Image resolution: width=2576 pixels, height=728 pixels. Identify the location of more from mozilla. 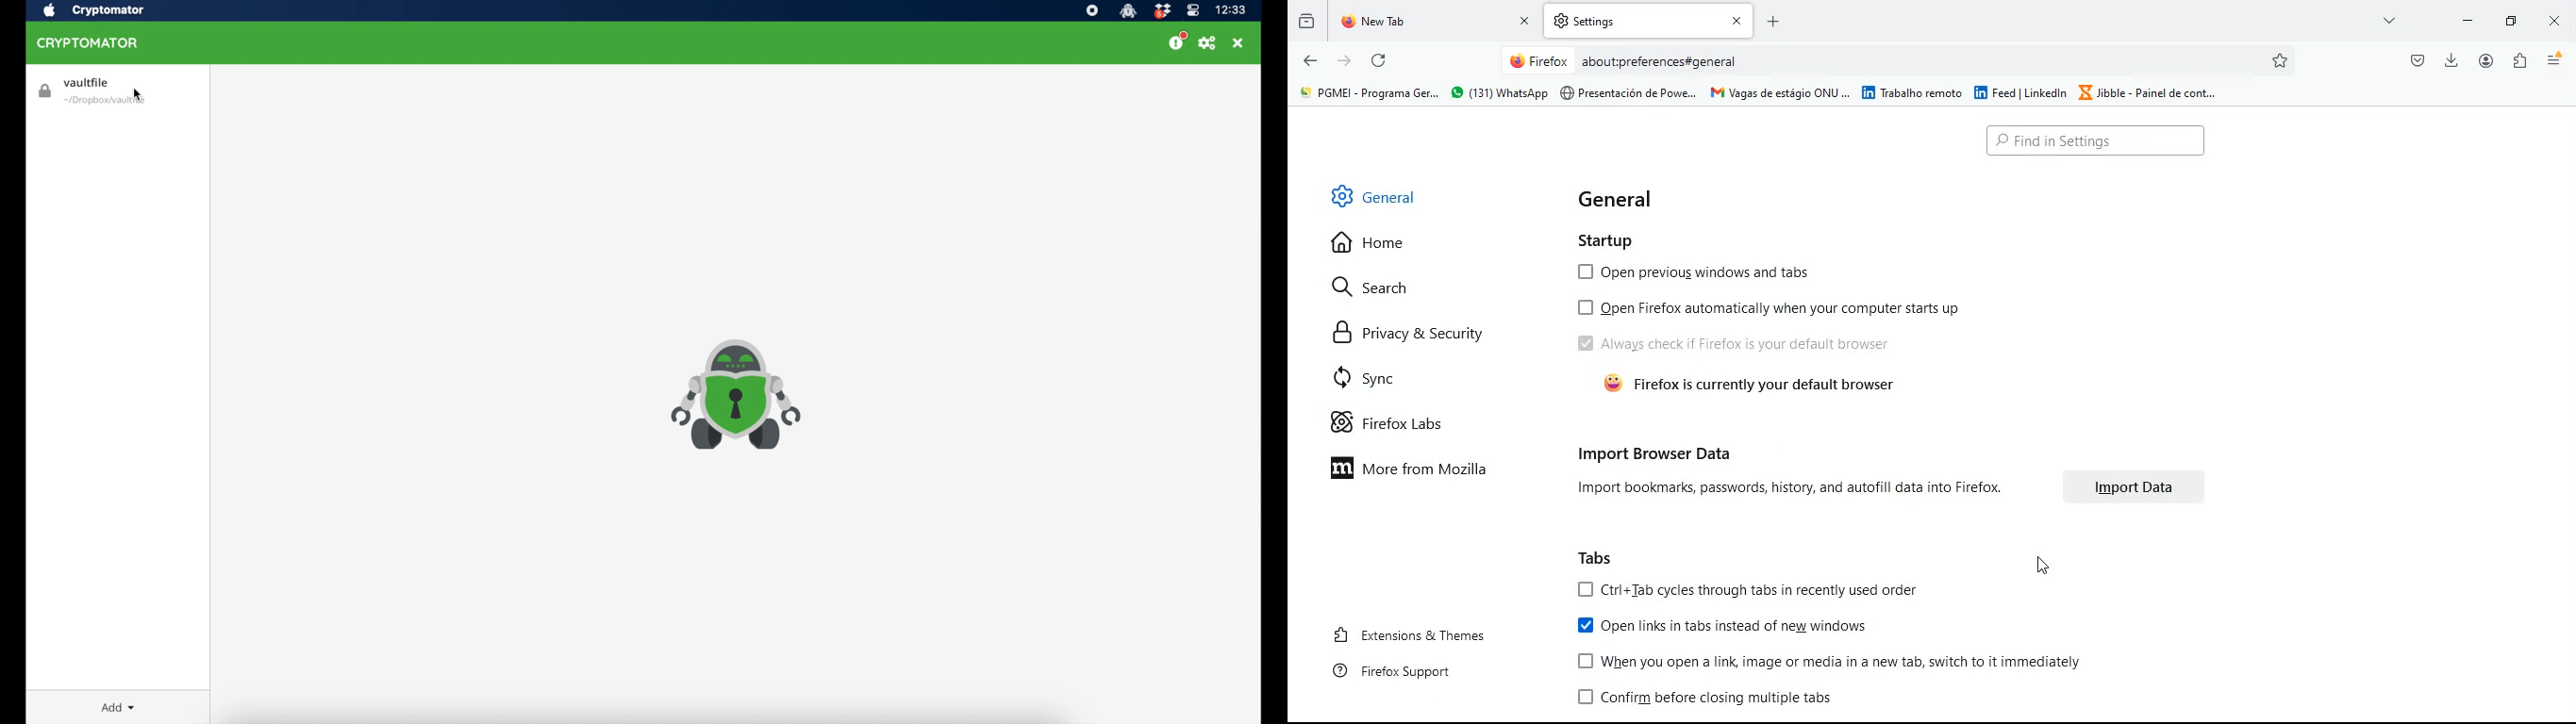
(1422, 467).